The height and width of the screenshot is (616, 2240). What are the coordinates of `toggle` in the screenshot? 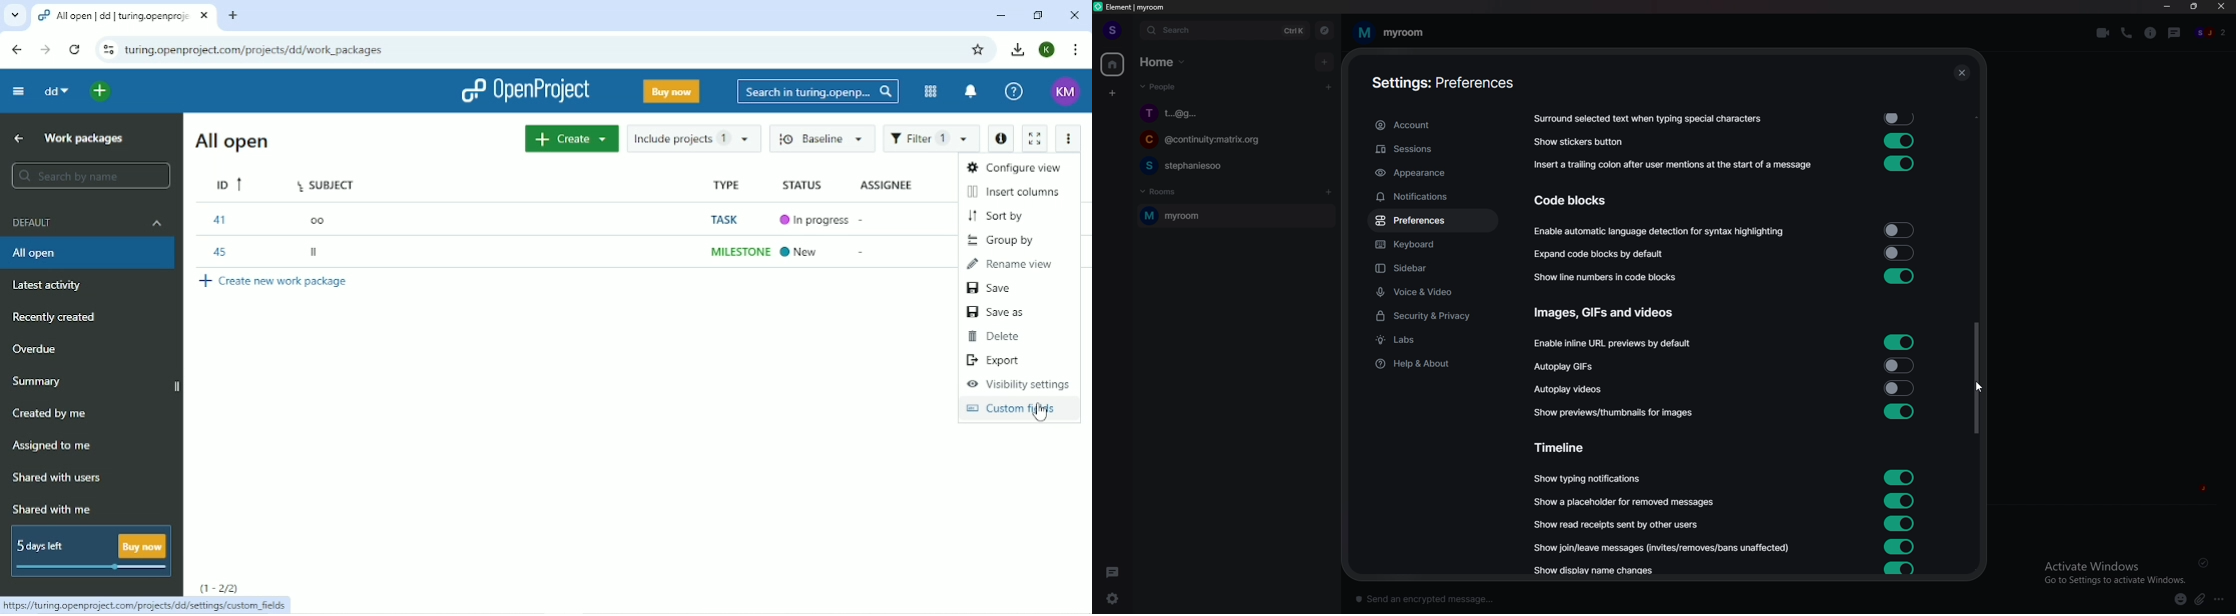 It's located at (1900, 499).